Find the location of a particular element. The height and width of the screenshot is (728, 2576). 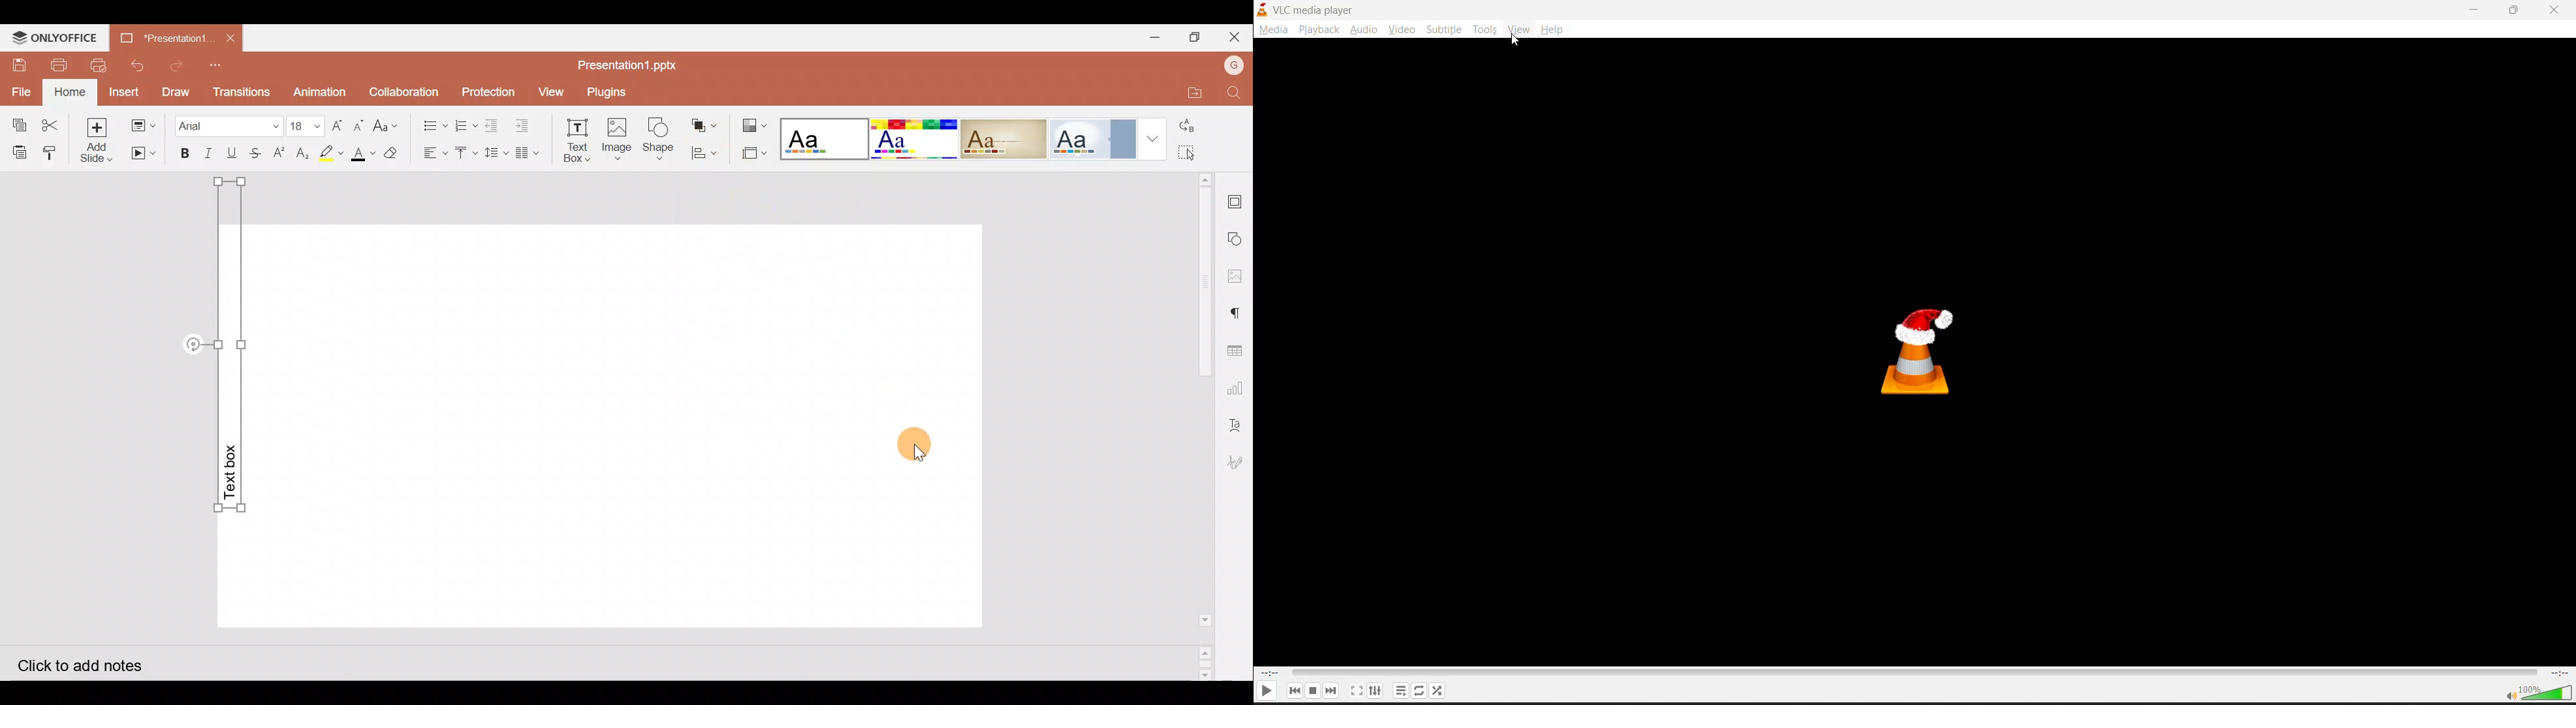

Home is located at coordinates (71, 91).